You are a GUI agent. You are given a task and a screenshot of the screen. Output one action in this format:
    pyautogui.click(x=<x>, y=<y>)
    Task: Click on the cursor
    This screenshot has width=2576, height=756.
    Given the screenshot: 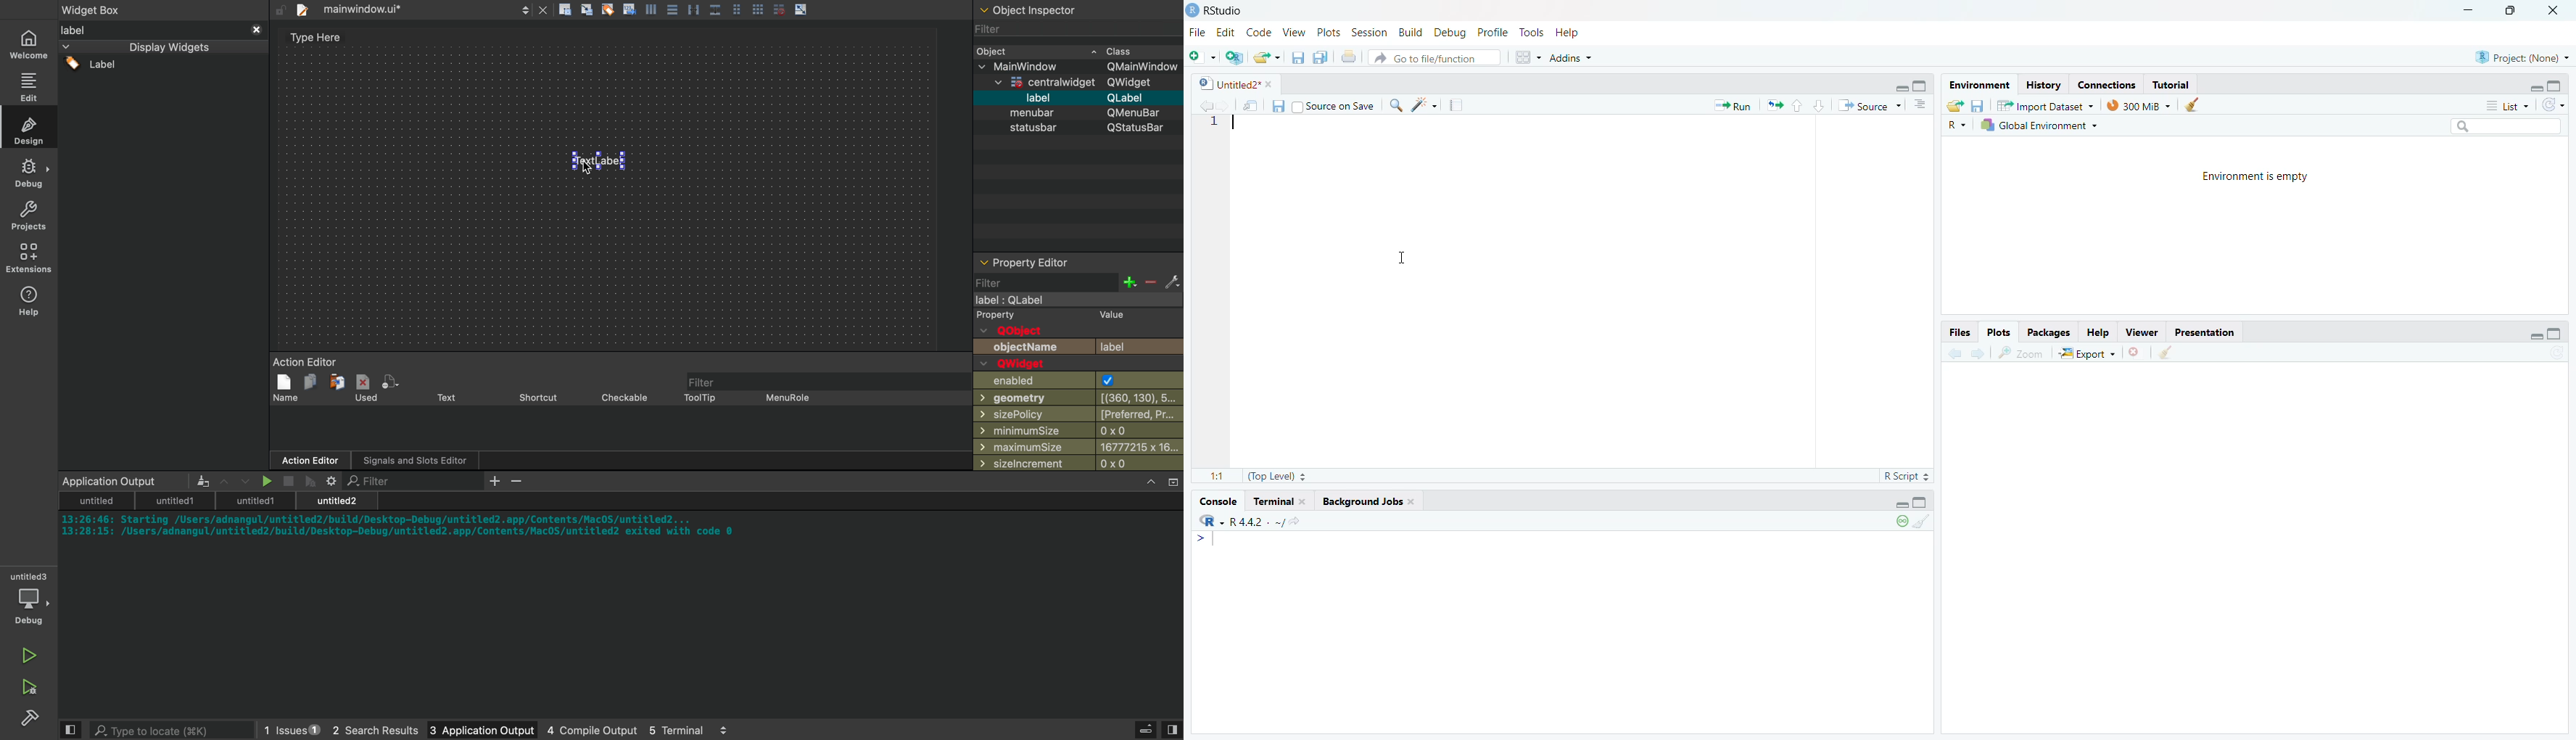 What is the action you would take?
    pyautogui.click(x=1403, y=256)
    